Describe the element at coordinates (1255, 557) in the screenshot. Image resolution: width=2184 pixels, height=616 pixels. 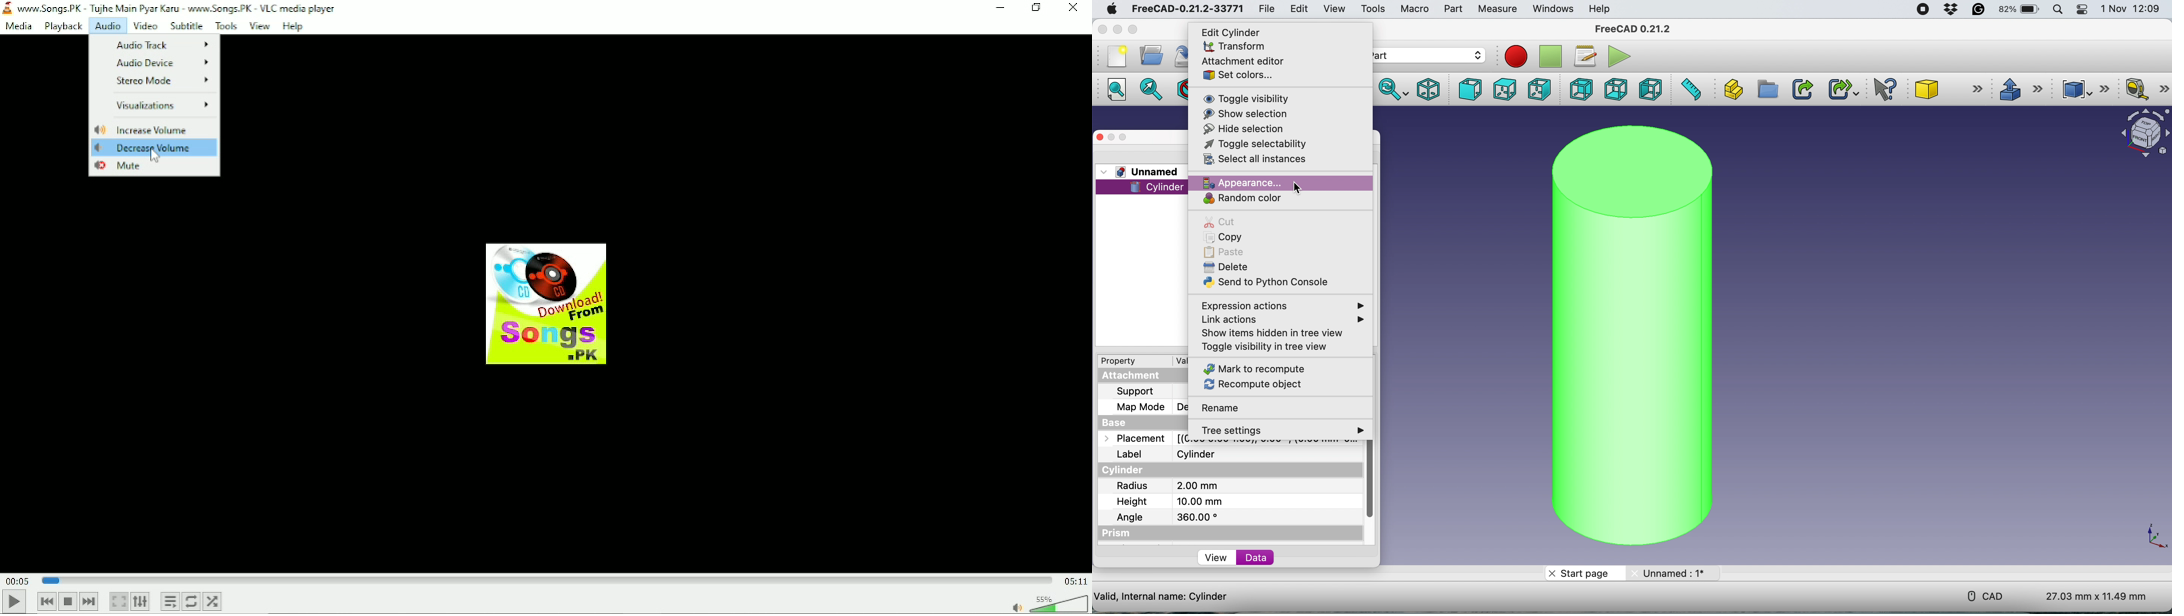
I see `data` at that location.